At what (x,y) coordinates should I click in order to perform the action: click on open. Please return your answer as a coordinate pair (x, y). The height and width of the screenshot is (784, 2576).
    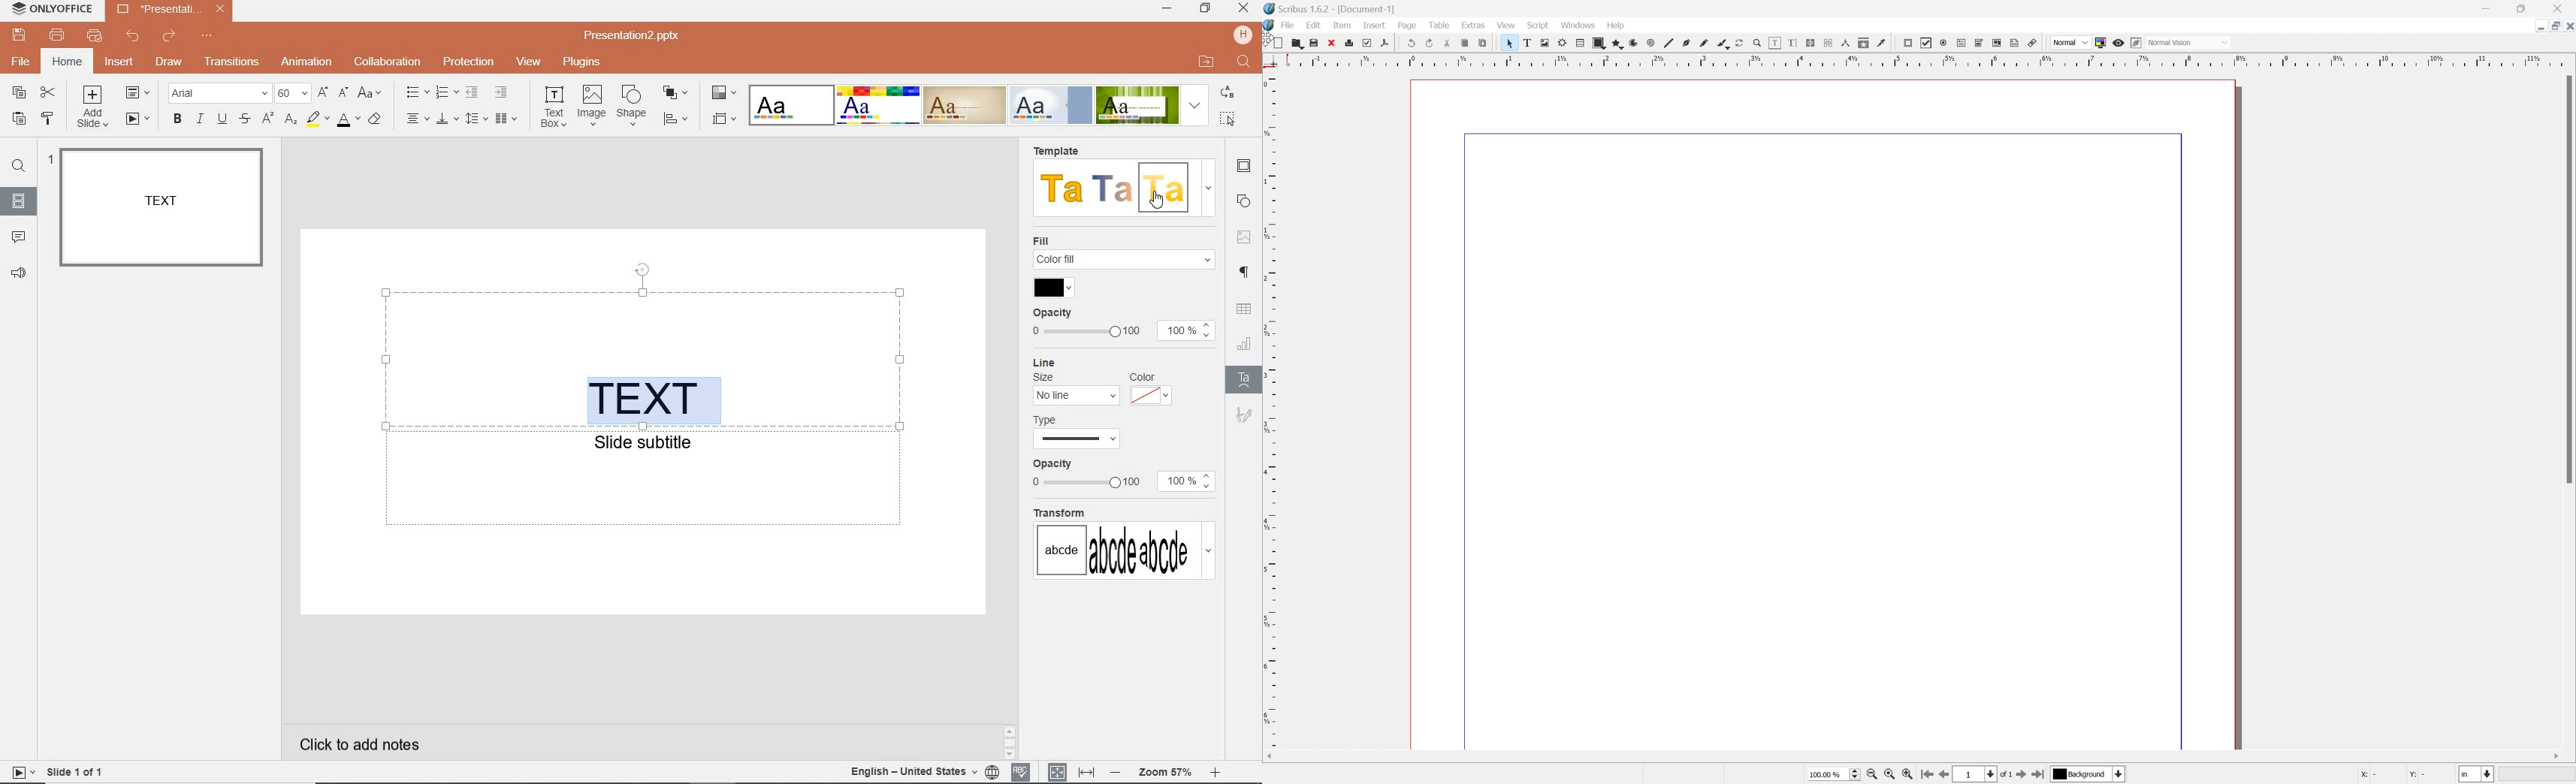
    Looking at the image, I should click on (1297, 43).